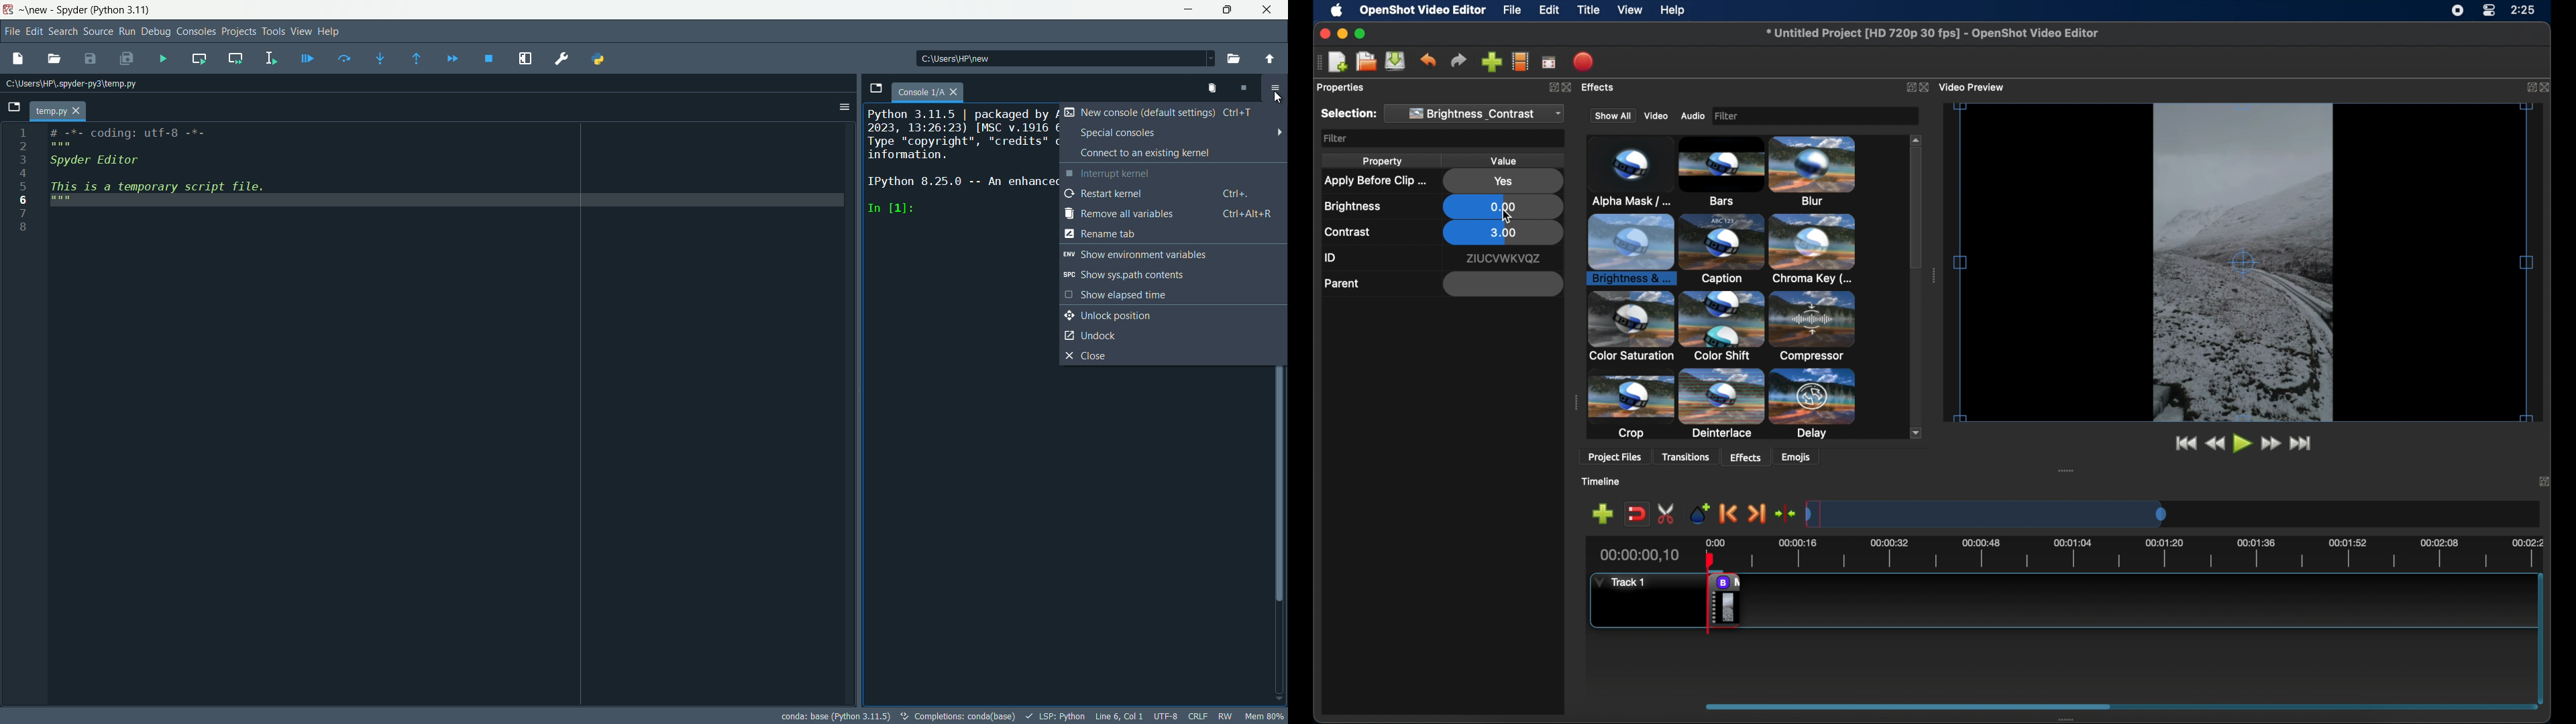 This screenshot has height=728, width=2576. What do you see at coordinates (449, 174) in the screenshot?
I see `# -*- coding: utf-8 -*- """ Spyder Editor  This is a temporary script file. """` at bounding box center [449, 174].